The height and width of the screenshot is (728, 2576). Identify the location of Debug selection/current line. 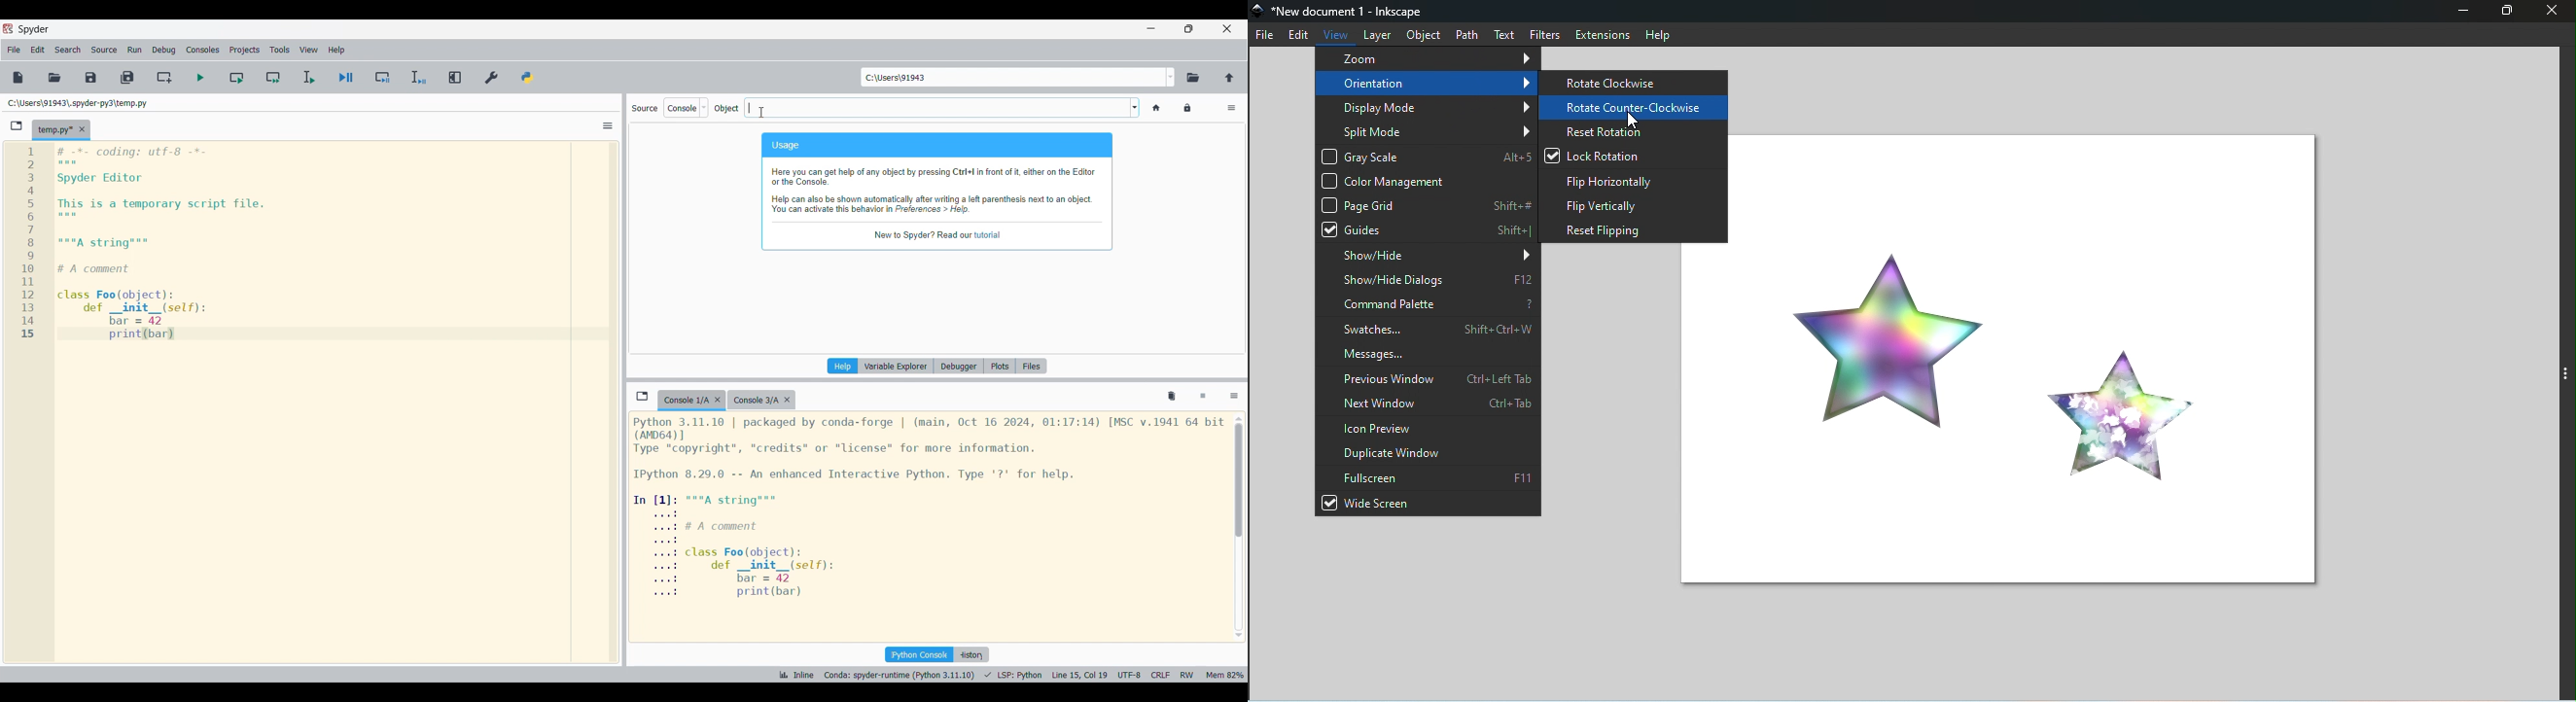
(419, 77).